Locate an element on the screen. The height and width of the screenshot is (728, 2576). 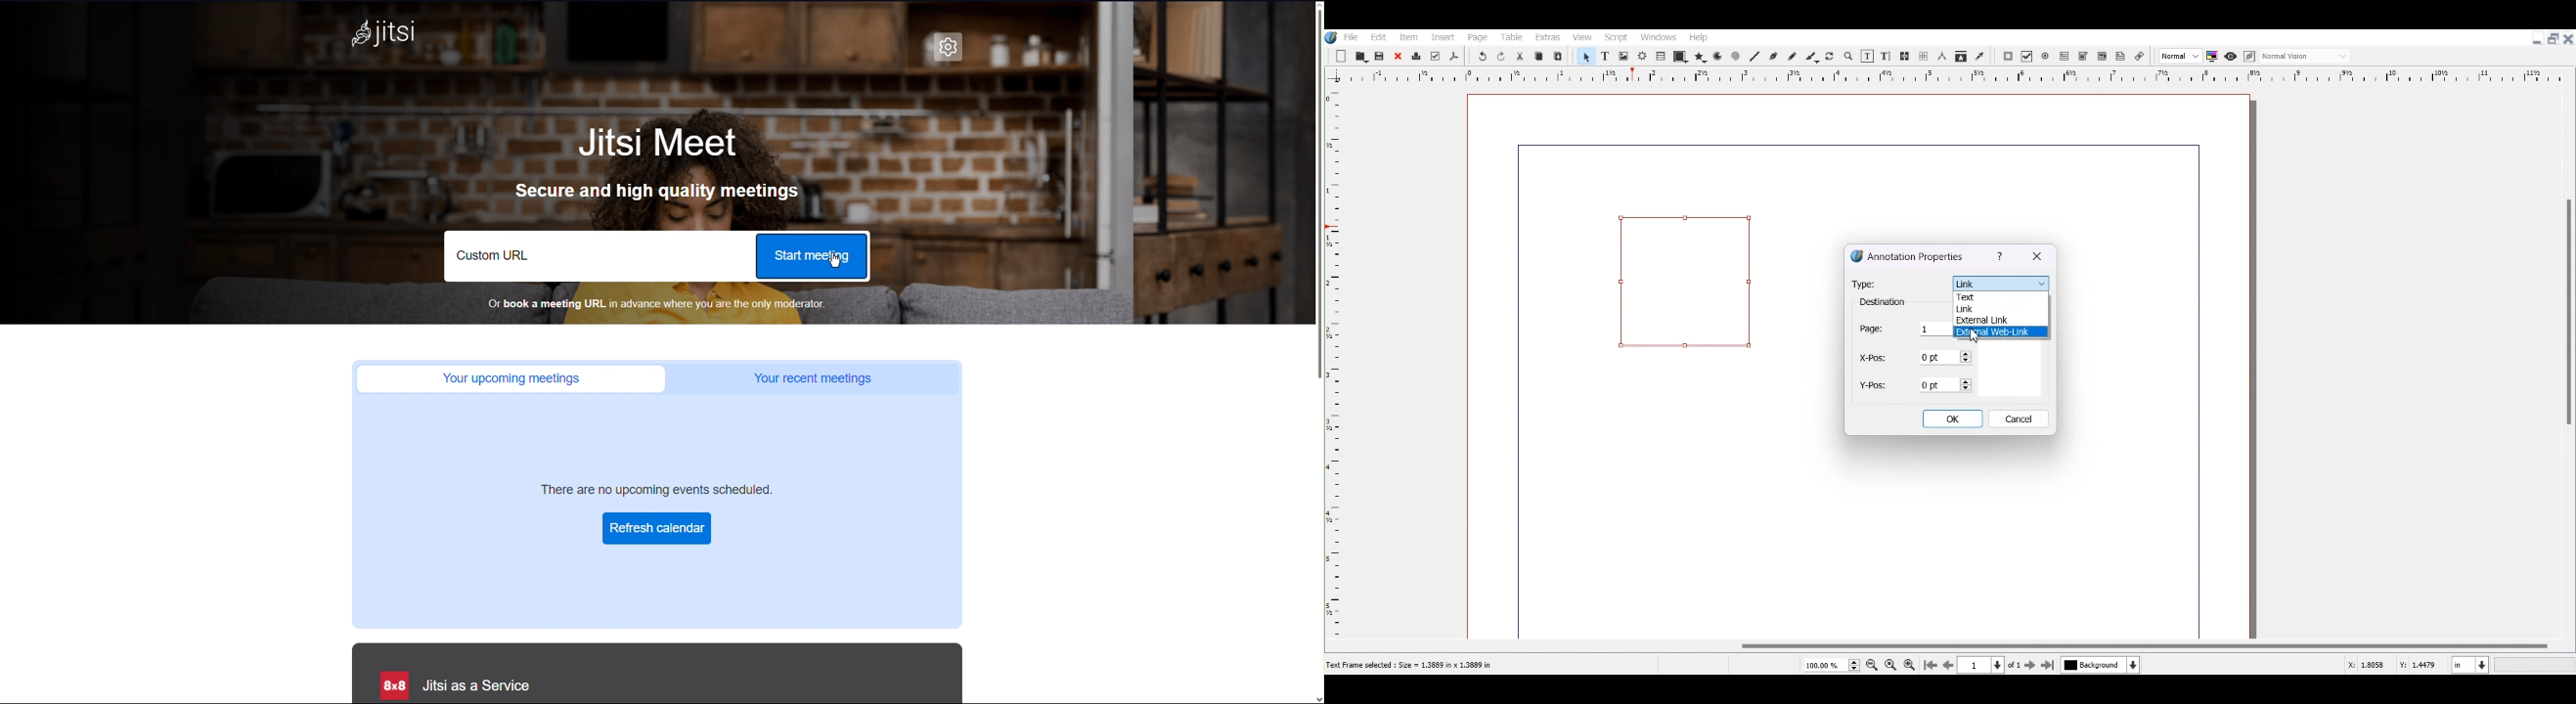
Add is located at coordinates (1341, 57).